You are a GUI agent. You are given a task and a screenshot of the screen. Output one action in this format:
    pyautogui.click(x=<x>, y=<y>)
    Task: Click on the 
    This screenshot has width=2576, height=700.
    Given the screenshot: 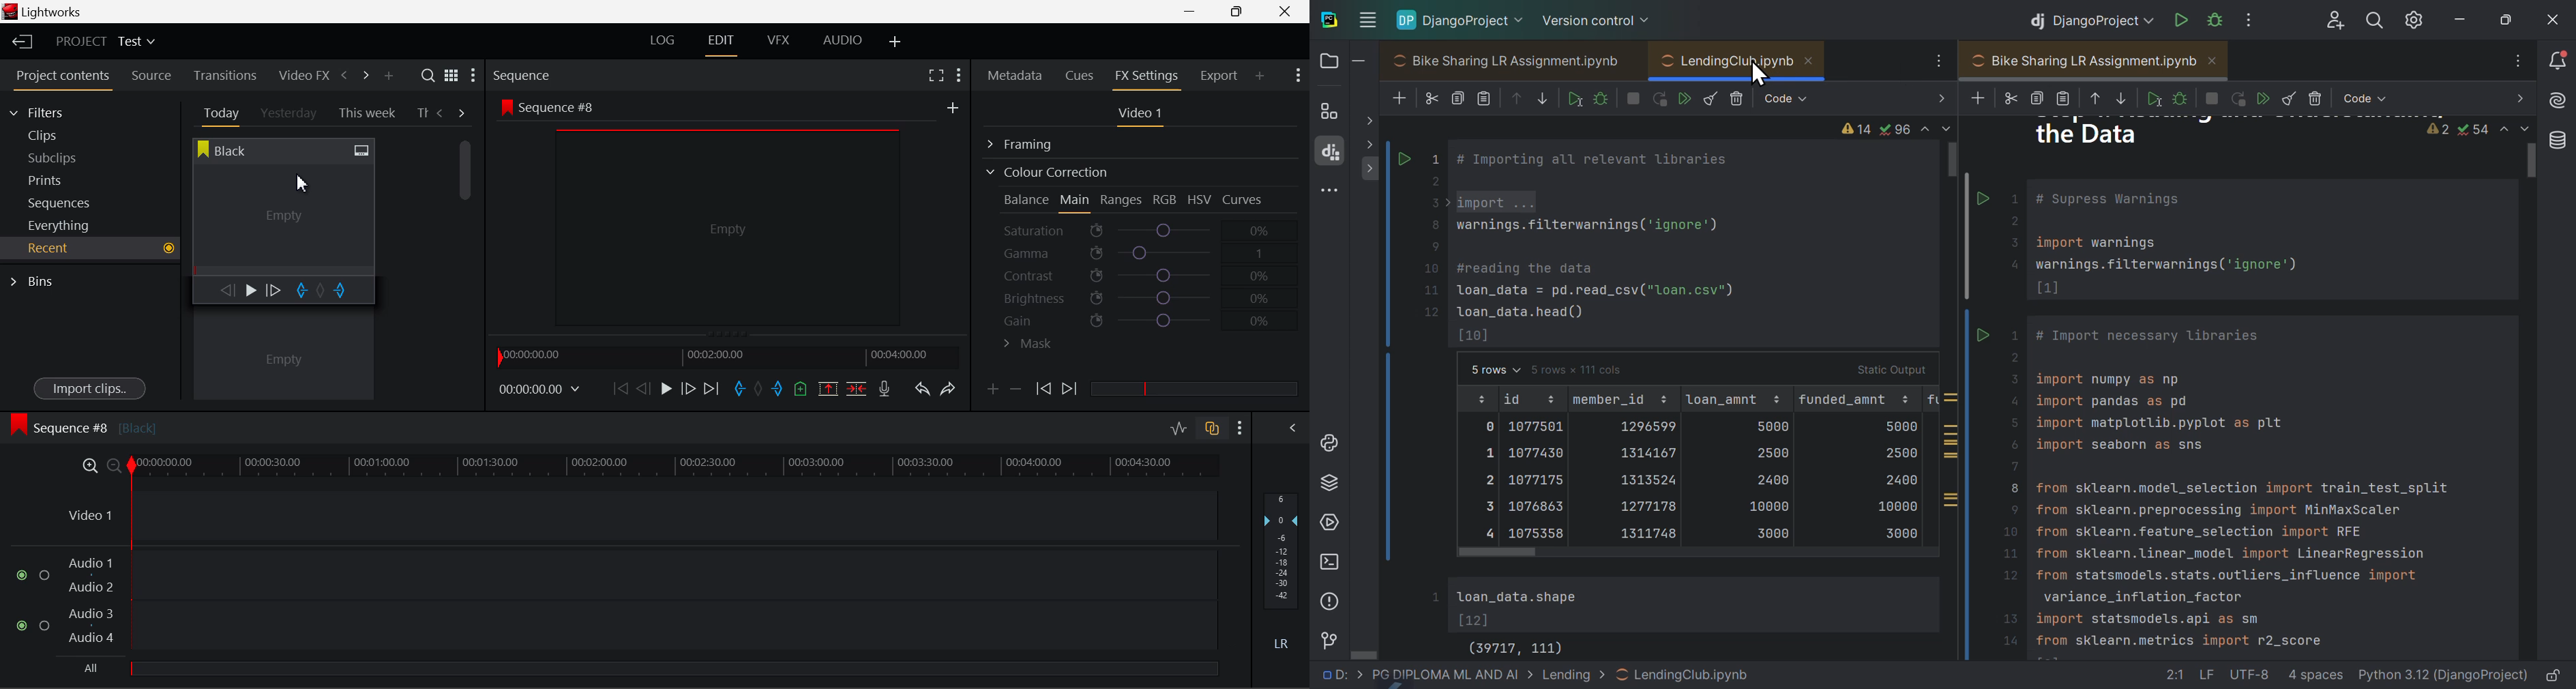 What is the action you would take?
    pyautogui.click(x=2095, y=98)
    